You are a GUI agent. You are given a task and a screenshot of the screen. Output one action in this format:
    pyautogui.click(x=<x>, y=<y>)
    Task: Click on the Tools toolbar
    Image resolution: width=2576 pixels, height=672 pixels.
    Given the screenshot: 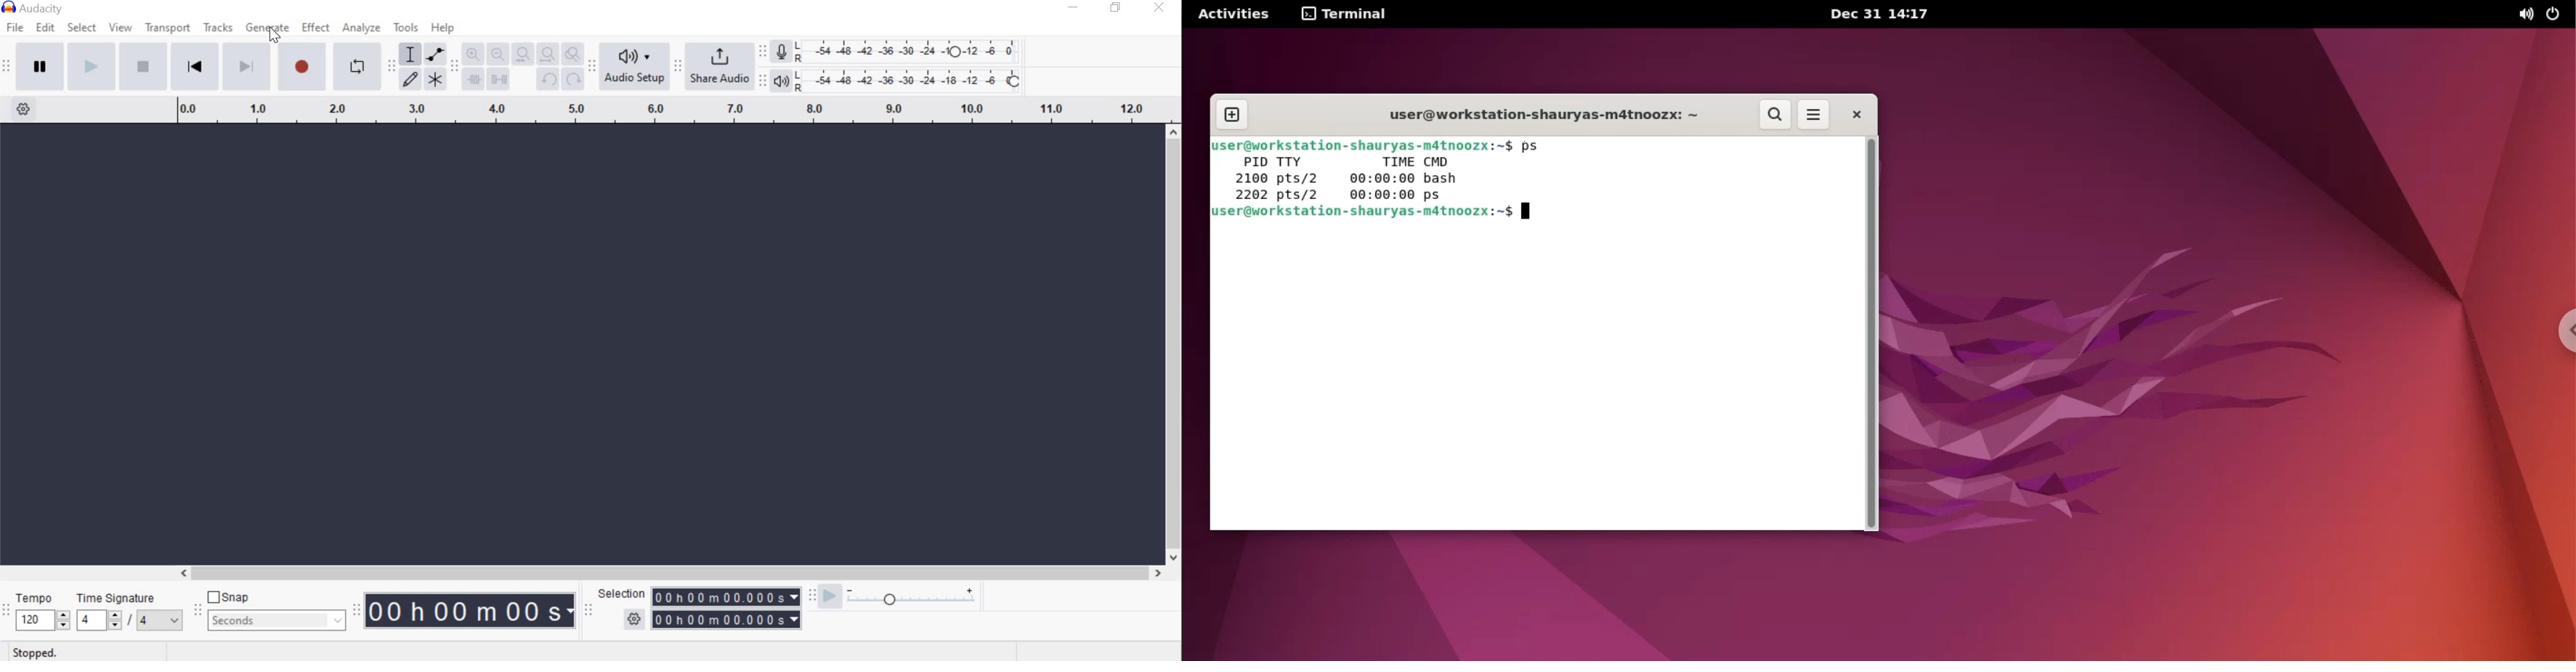 What is the action you would take?
    pyautogui.click(x=391, y=65)
    